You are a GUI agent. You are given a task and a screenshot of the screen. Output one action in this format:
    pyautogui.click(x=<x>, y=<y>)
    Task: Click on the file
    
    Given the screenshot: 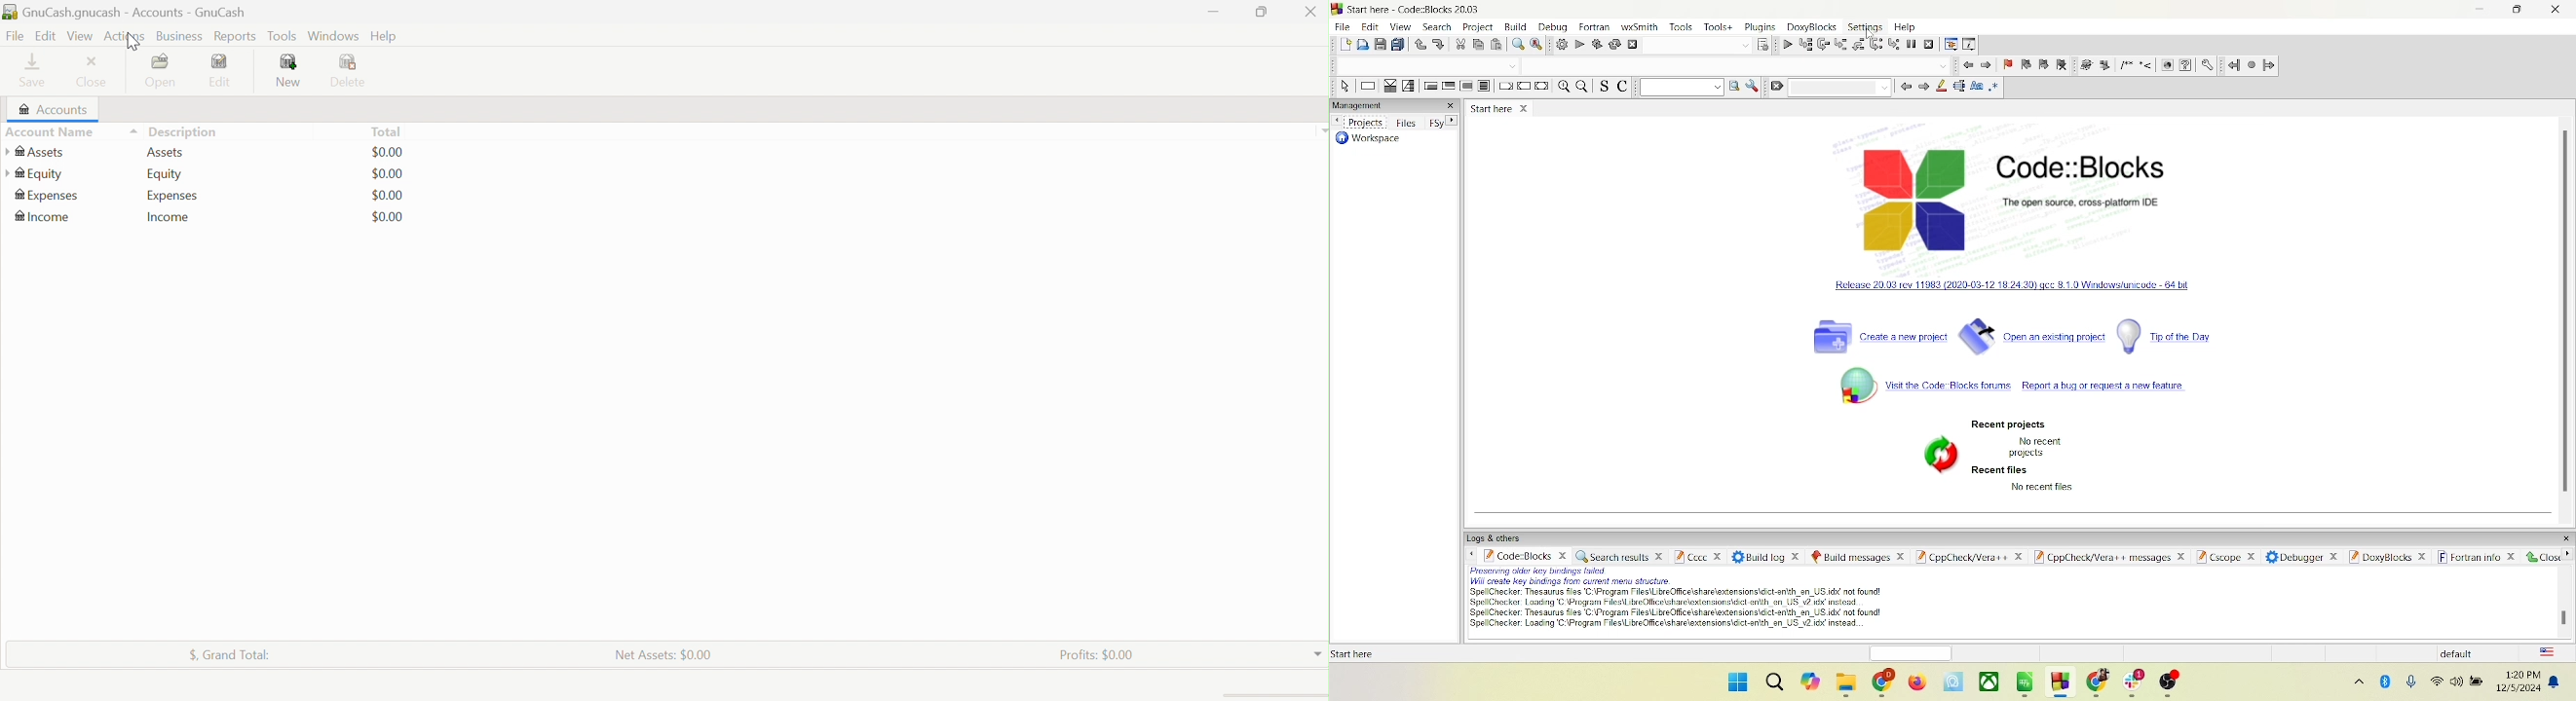 What is the action you would take?
    pyautogui.click(x=1341, y=27)
    